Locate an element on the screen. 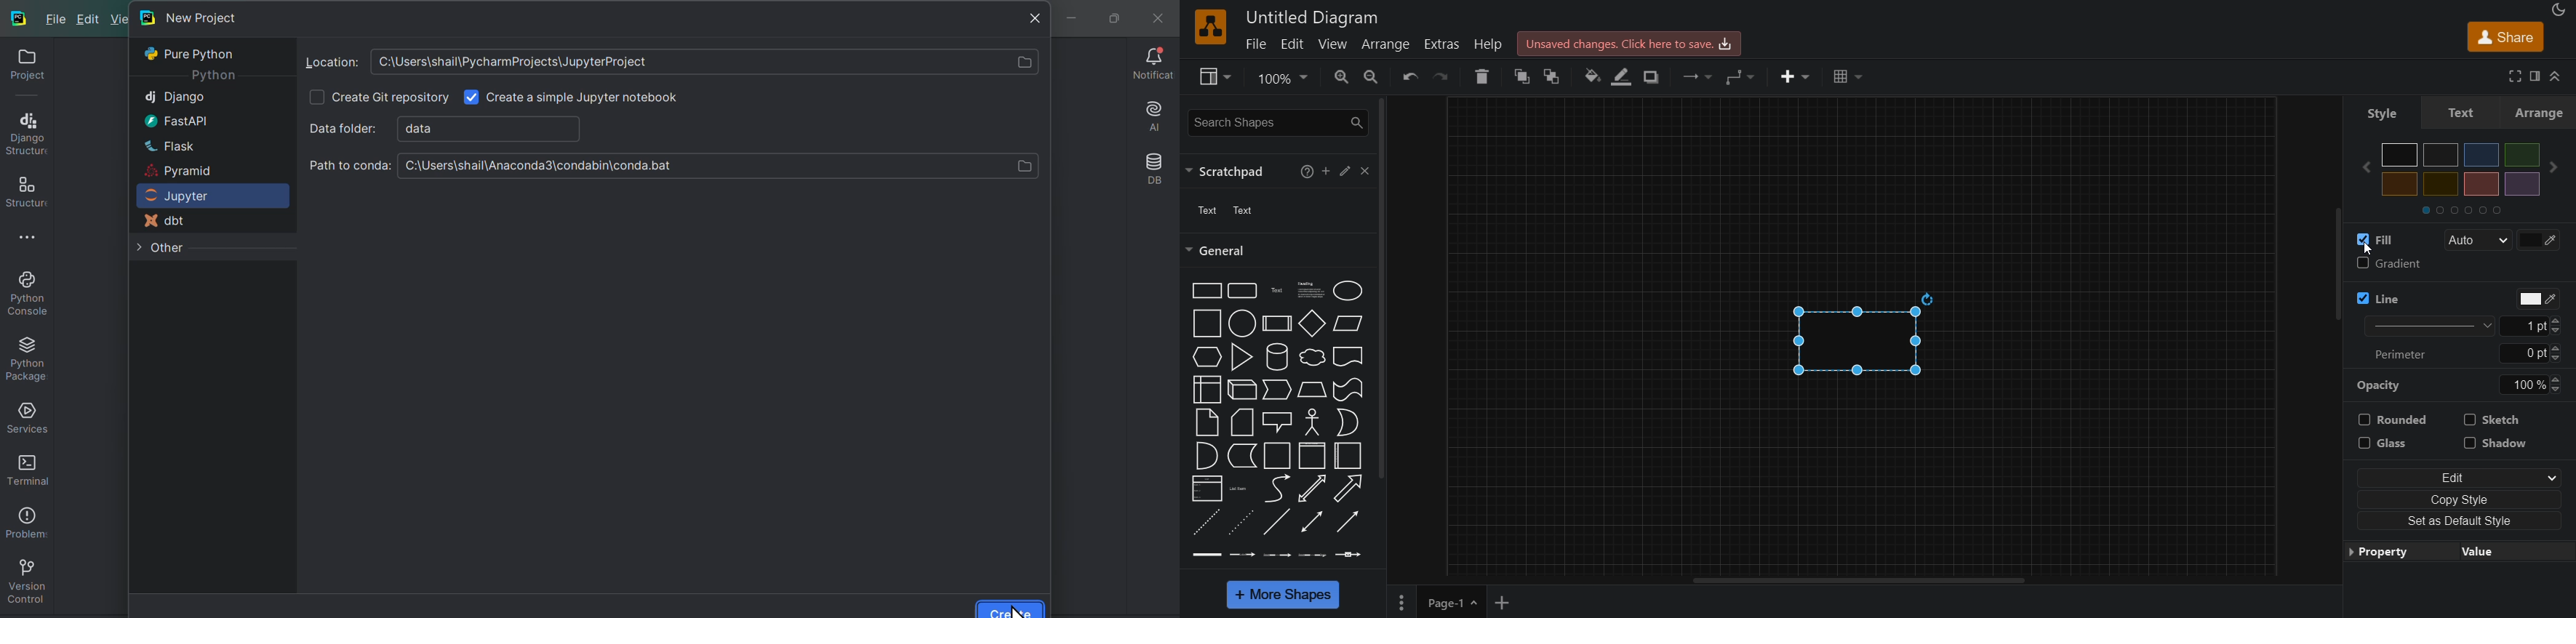  shadow is located at coordinates (2497, 443).